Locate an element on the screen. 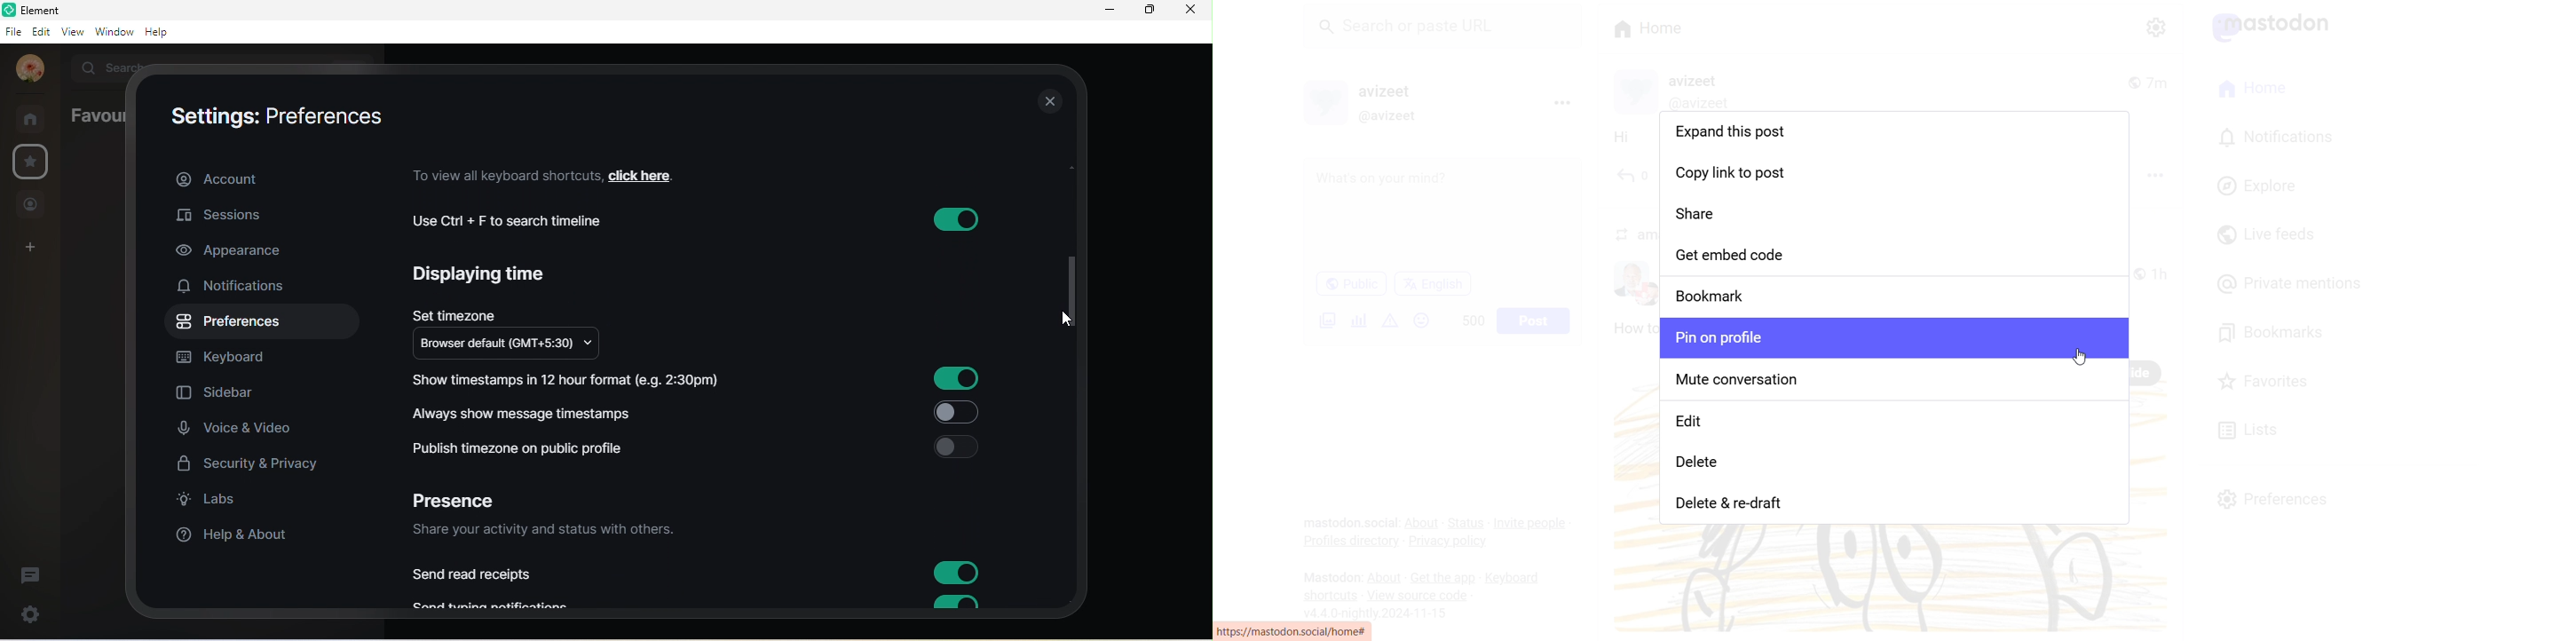 The height and width of the screenshot is (644, 2576). Post is located at coordinates (1535, 320).